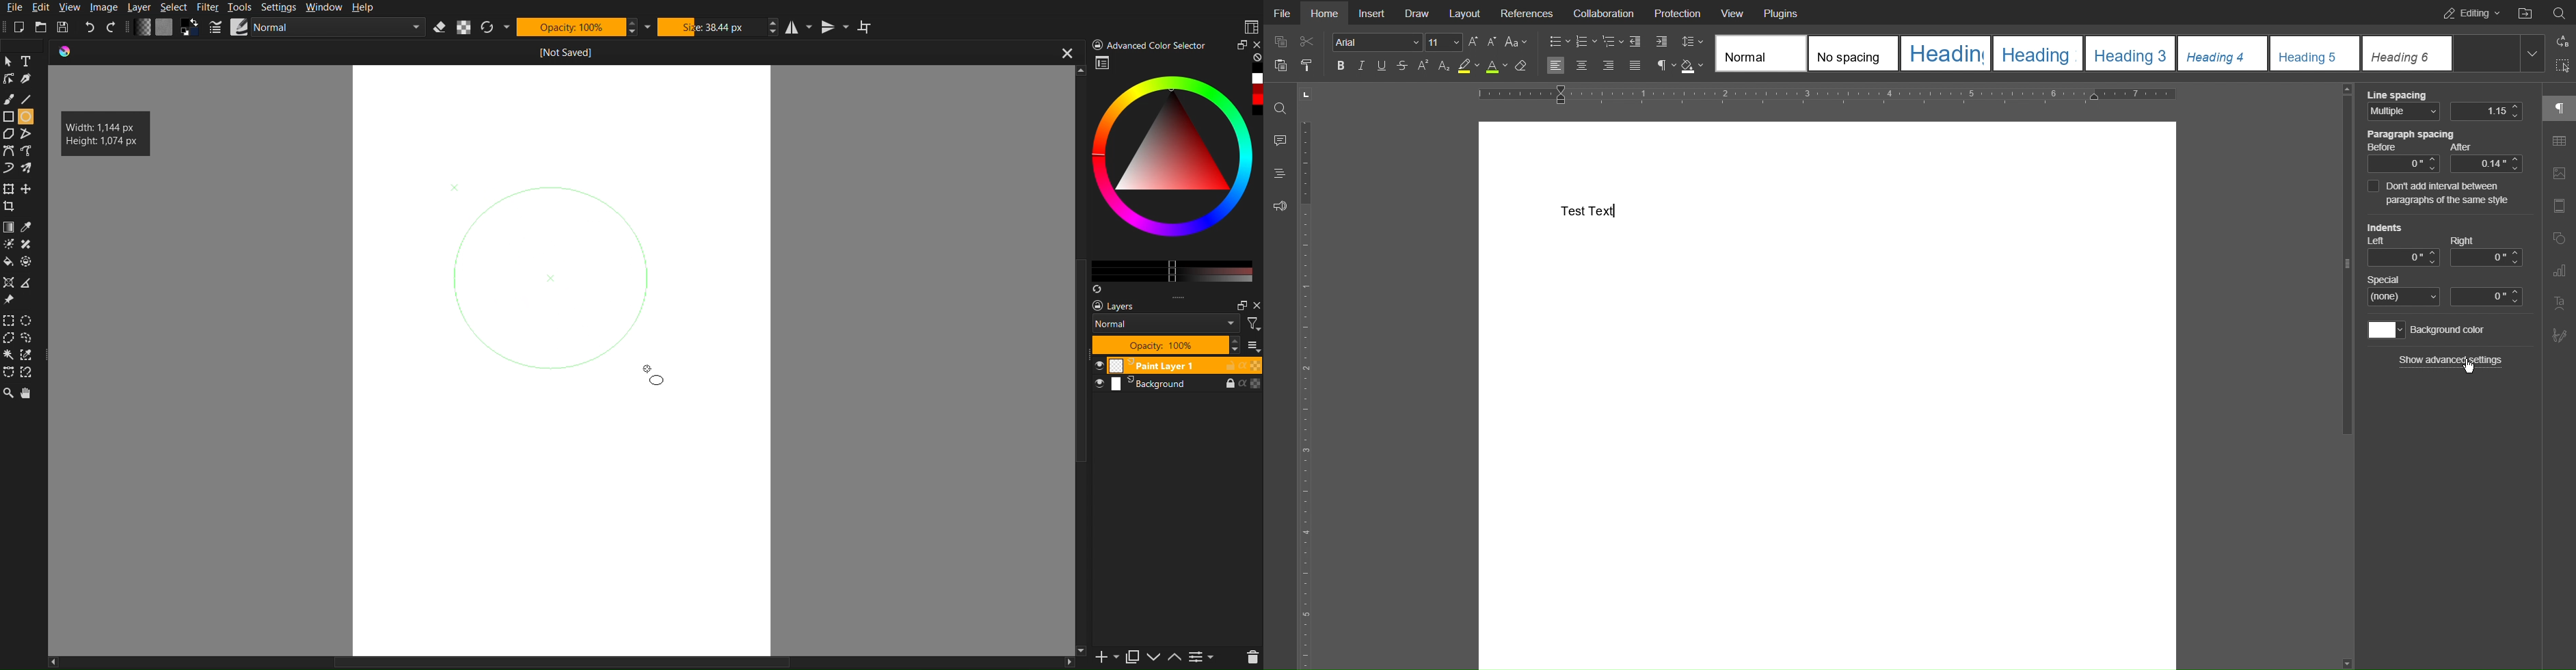  I want to click on Subscript, so click(1444, 66).